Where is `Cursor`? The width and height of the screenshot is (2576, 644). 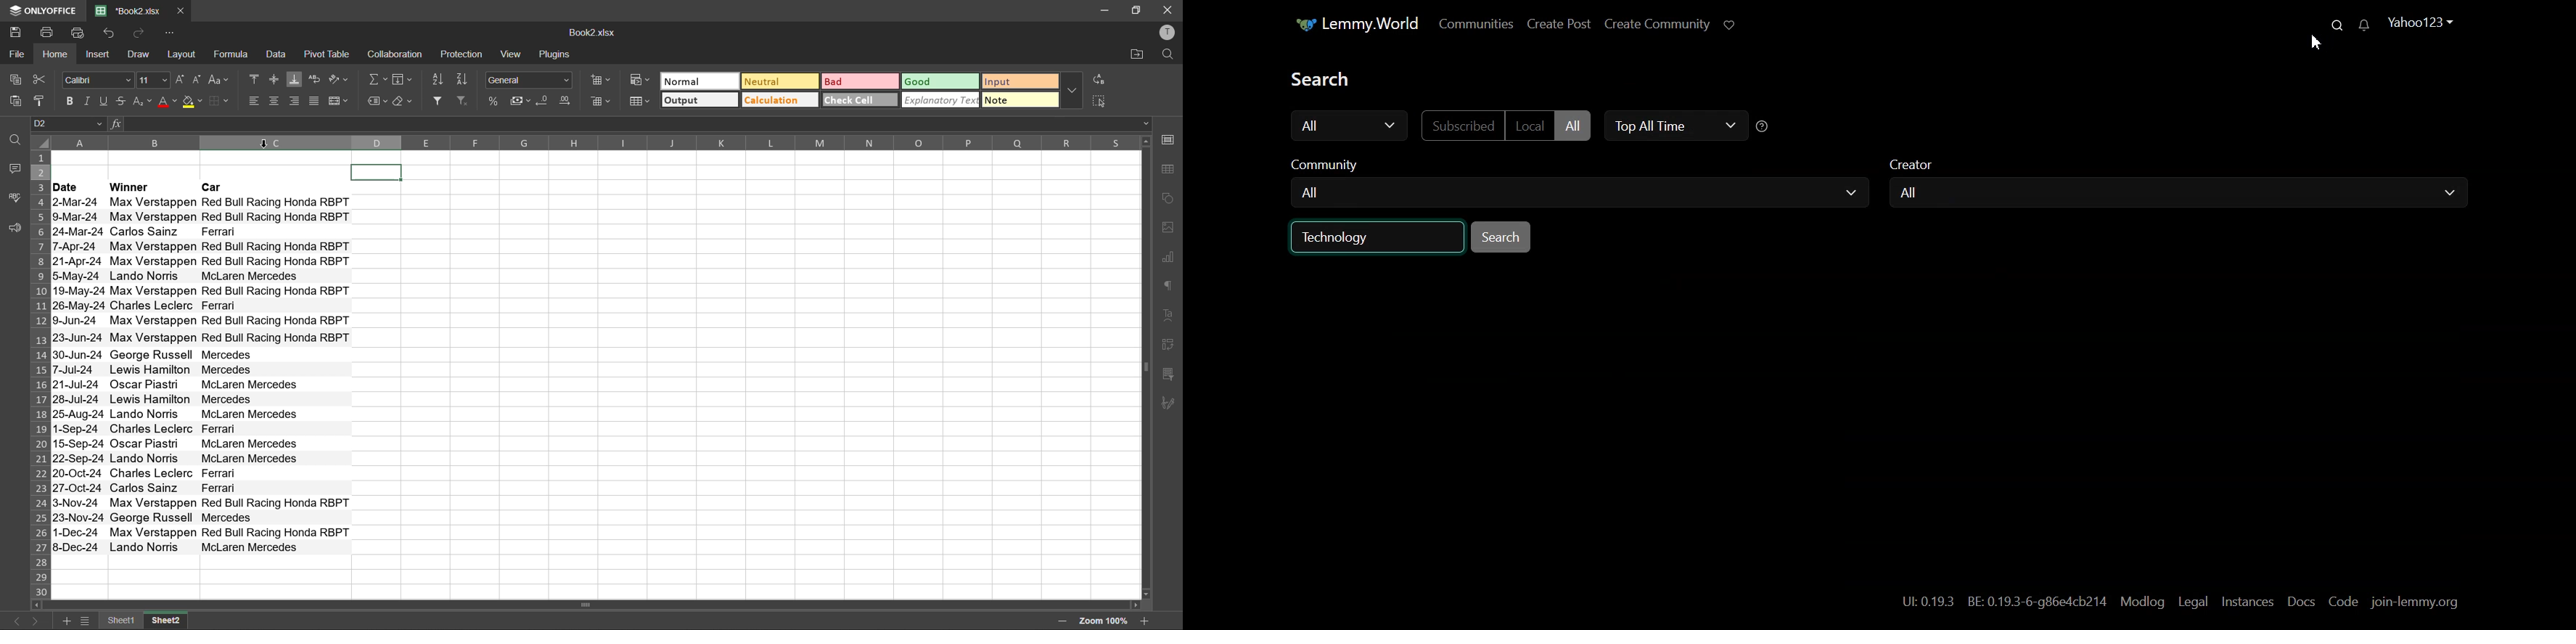
Cursor is located at coordinates (2318, 44).